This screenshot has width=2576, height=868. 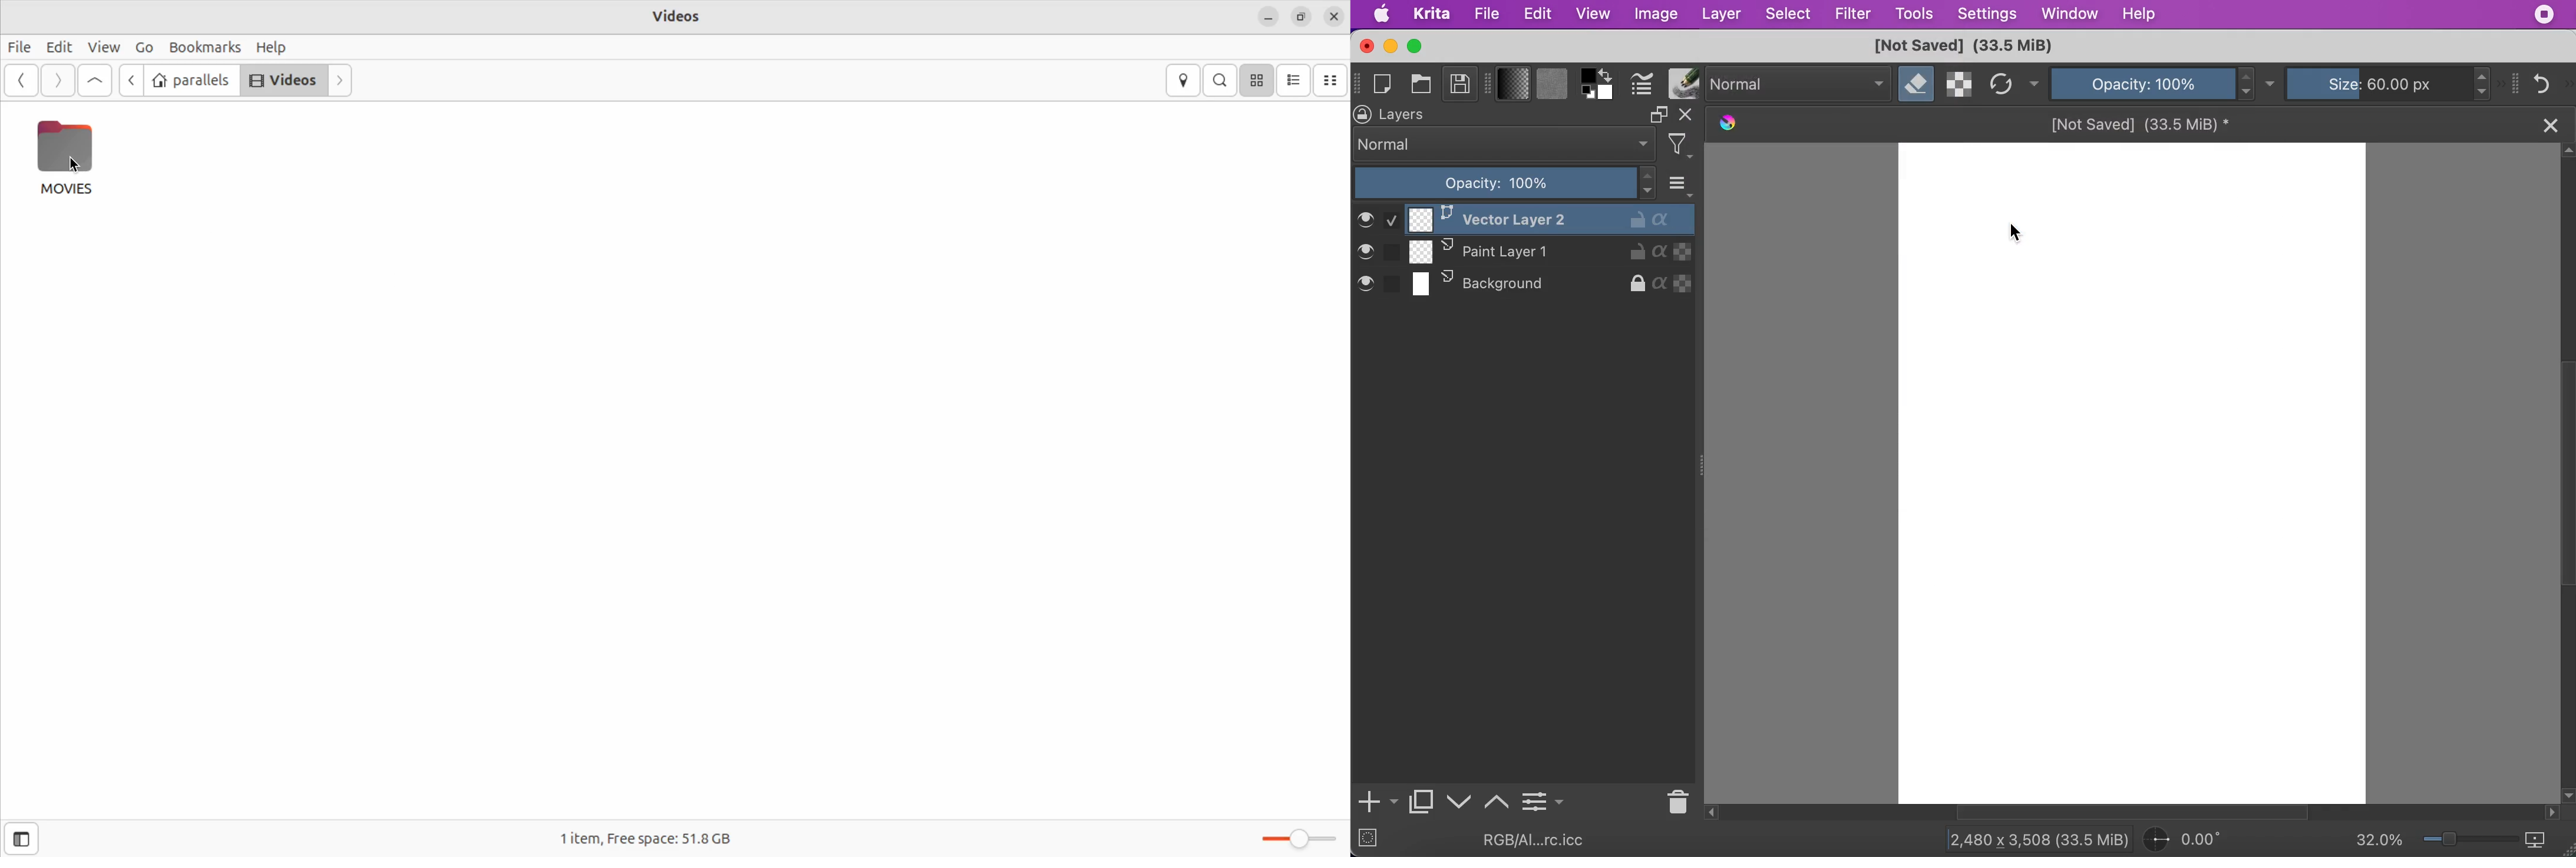 What do you see at coordinates (1363, 114) in the screenshot?
I see `lock docker` at bounding box center [1363, 114].